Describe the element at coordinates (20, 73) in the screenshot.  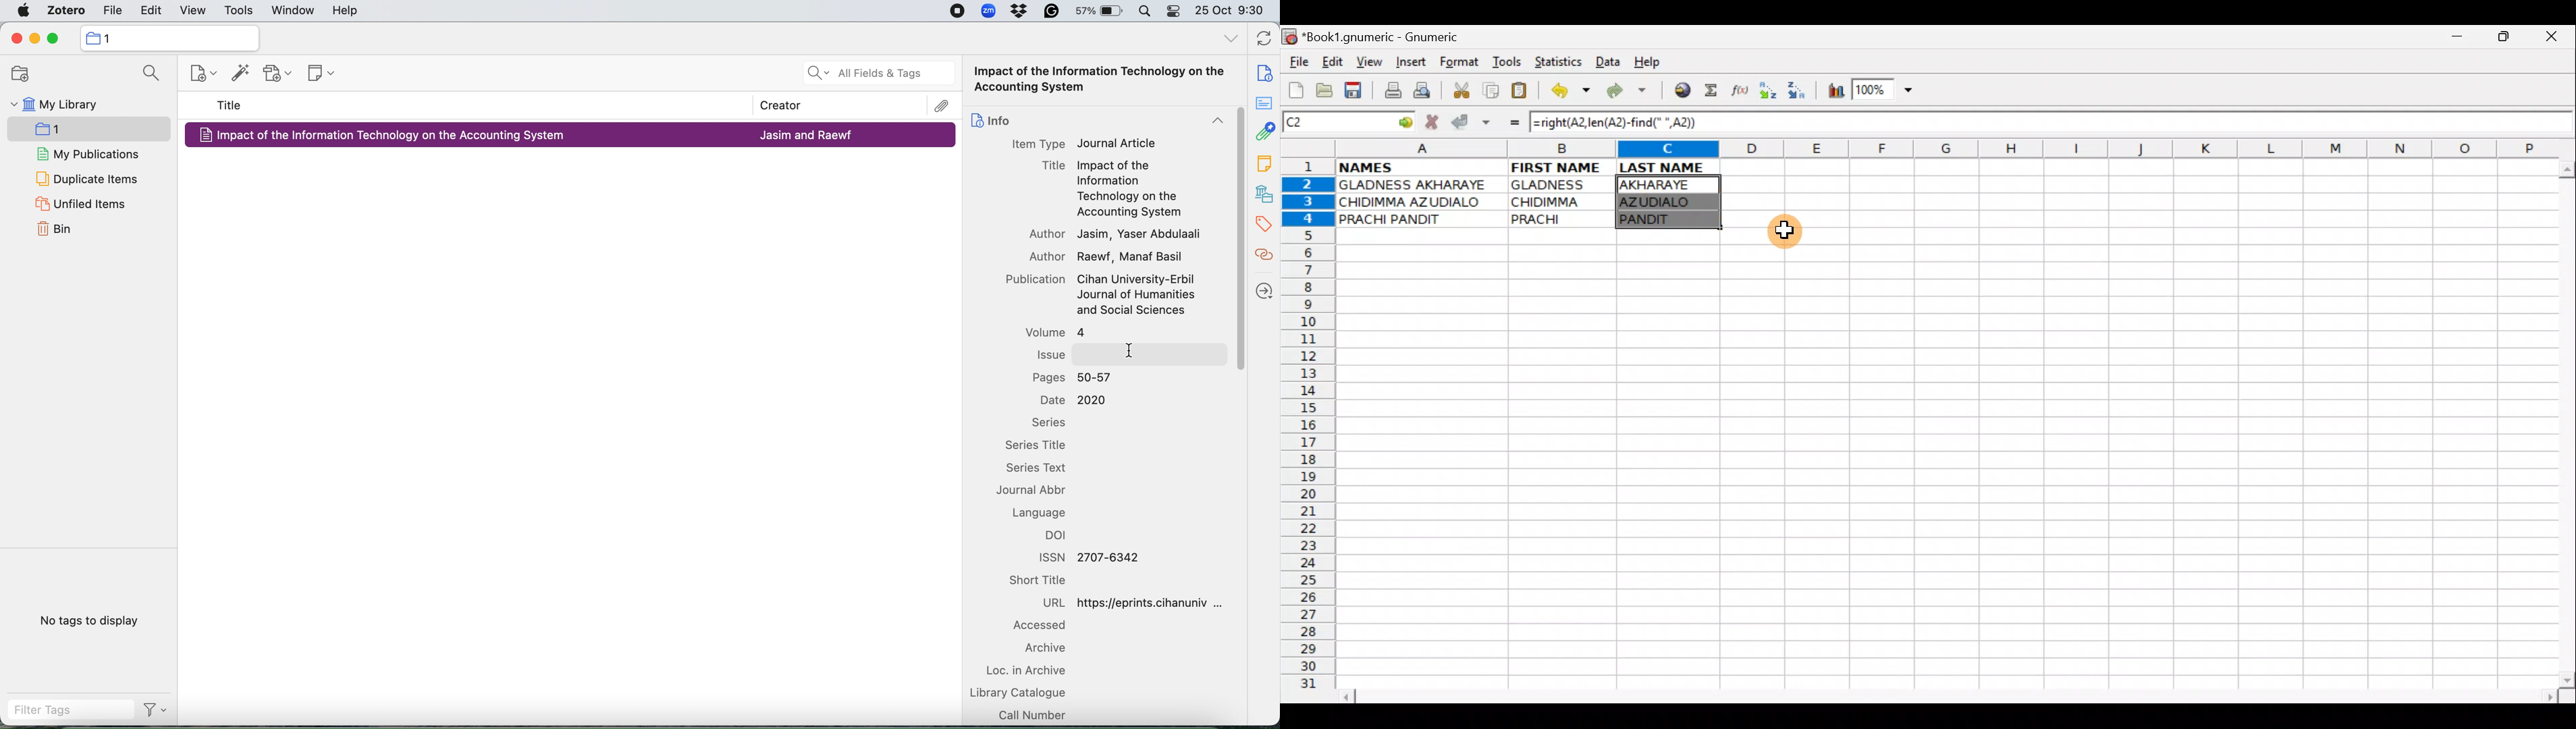
I see `add new collection` at that location.